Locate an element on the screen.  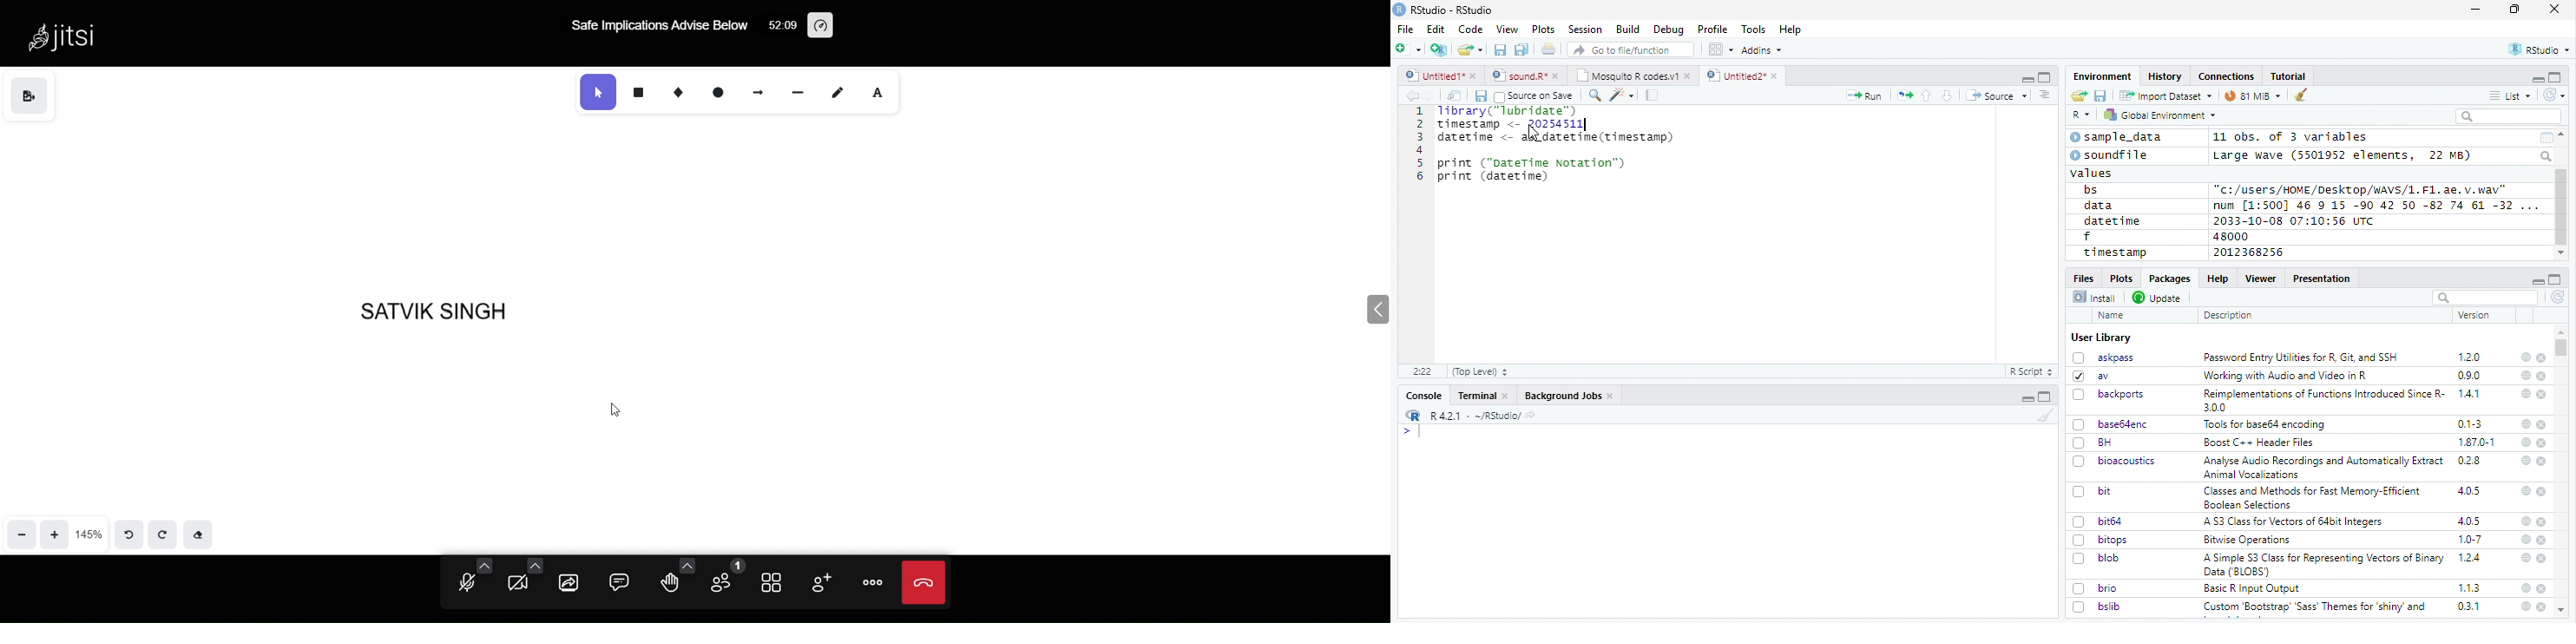
Load workspace is located at coordinates (2080, 96).